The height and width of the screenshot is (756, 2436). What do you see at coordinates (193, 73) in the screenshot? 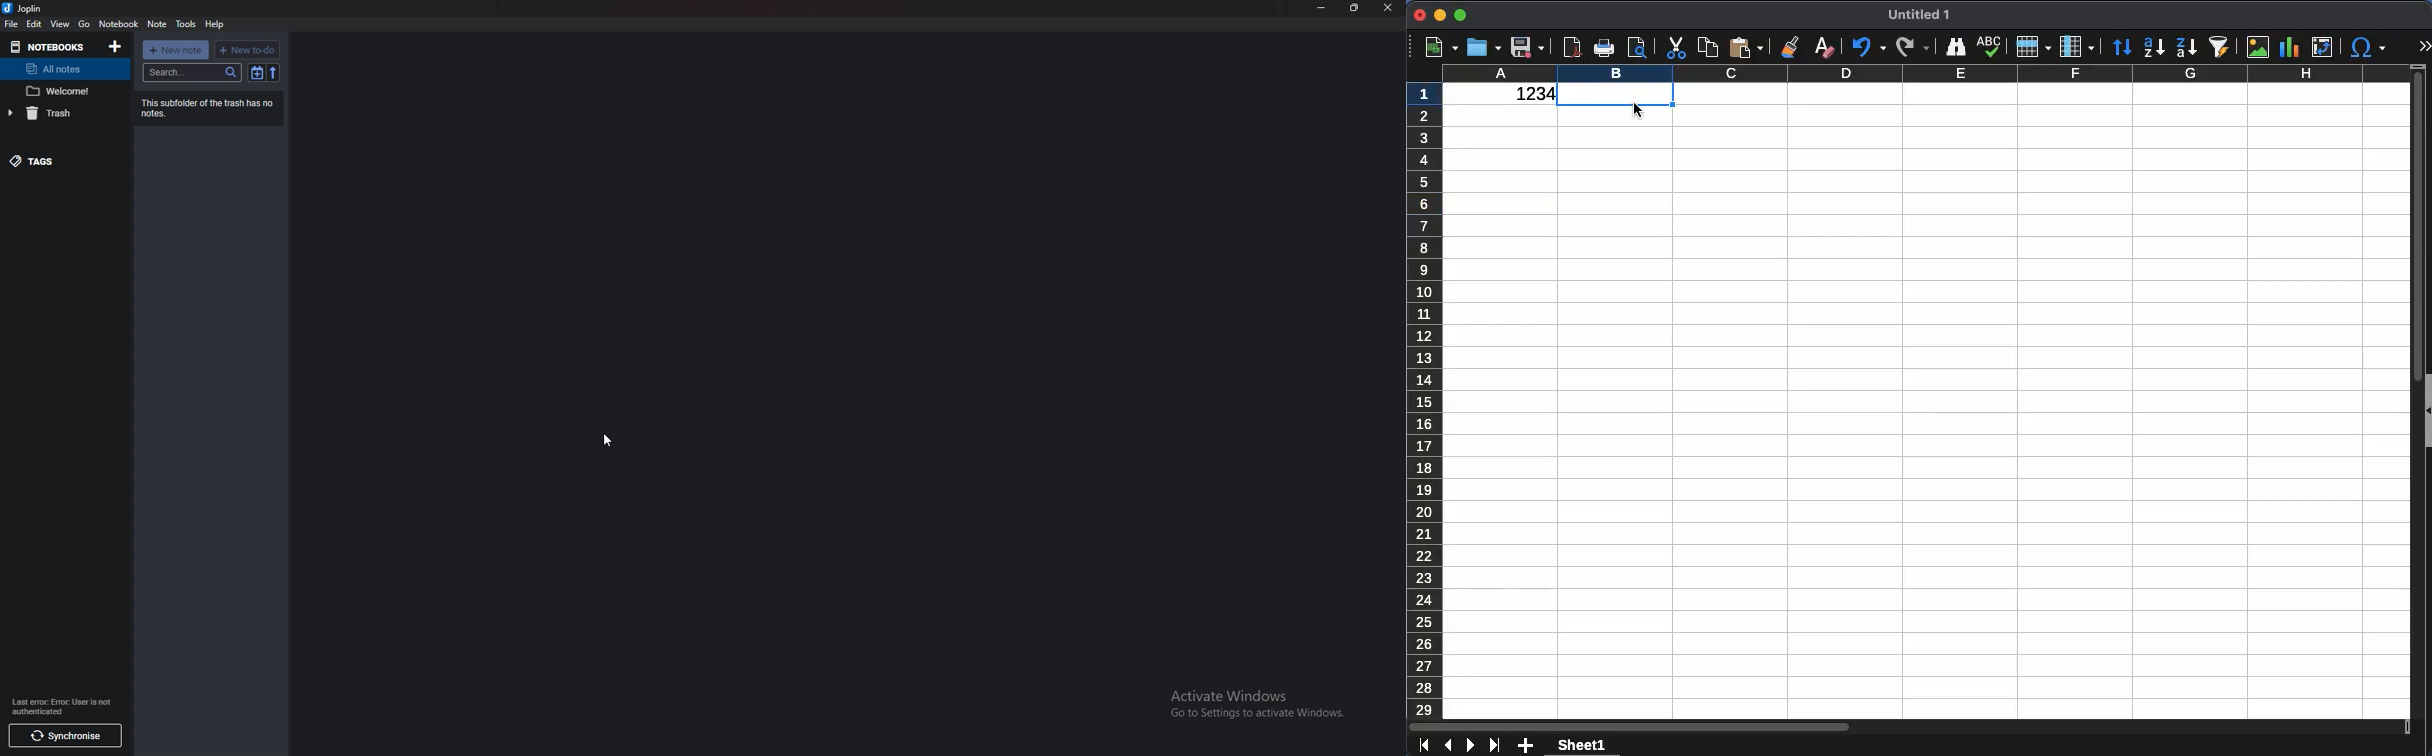
I see `search` at bounding box center [193, 73].